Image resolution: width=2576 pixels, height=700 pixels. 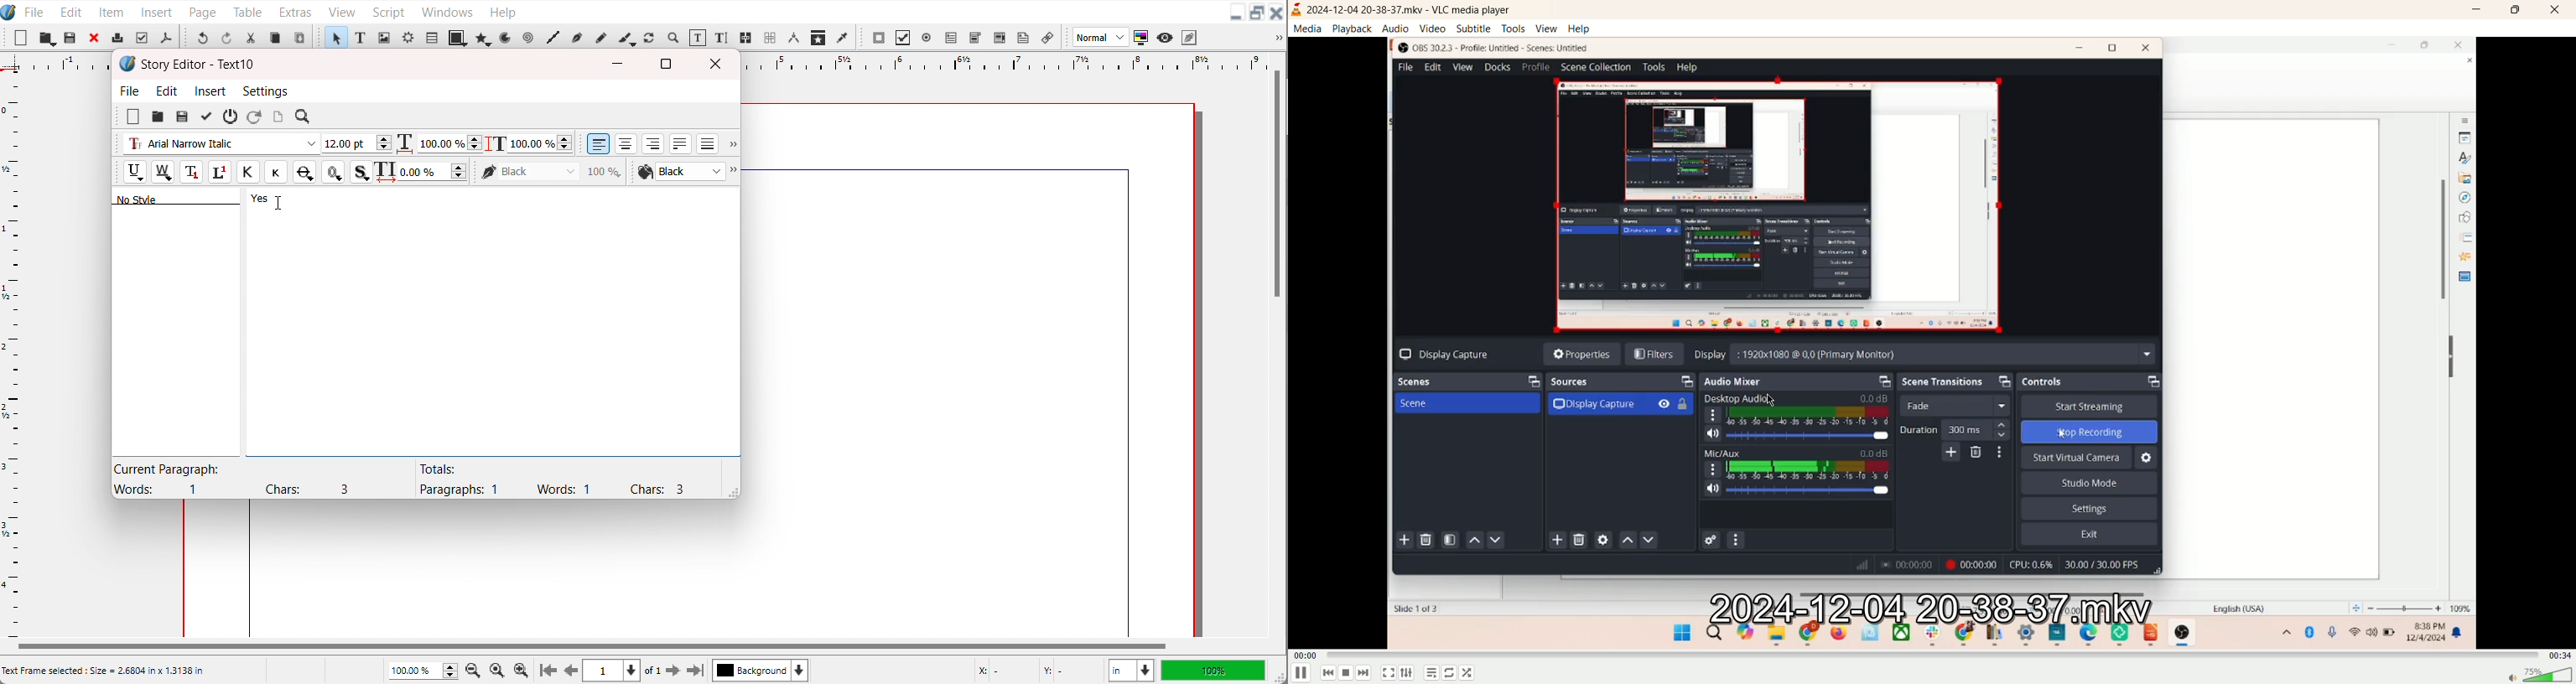 I want to click on Align text Justified, so click(x=681, y=143).